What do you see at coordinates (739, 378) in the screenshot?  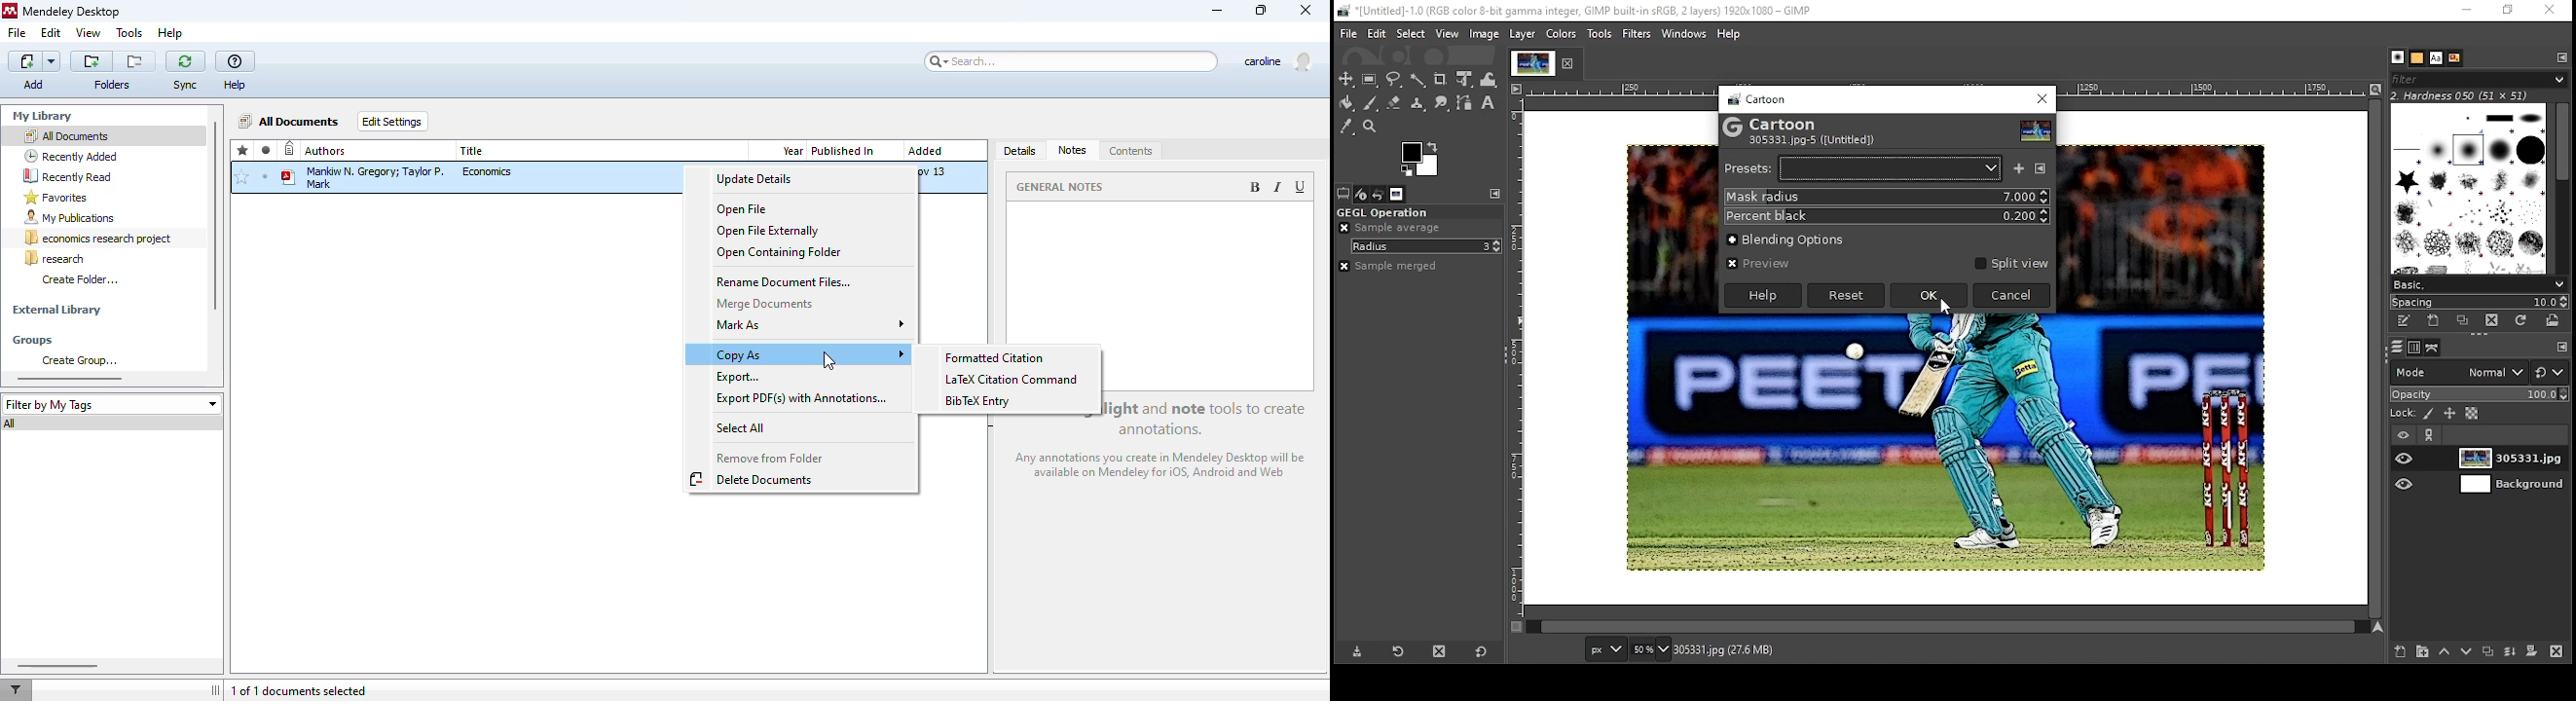 I see `export` at bounding box center [739, 378].